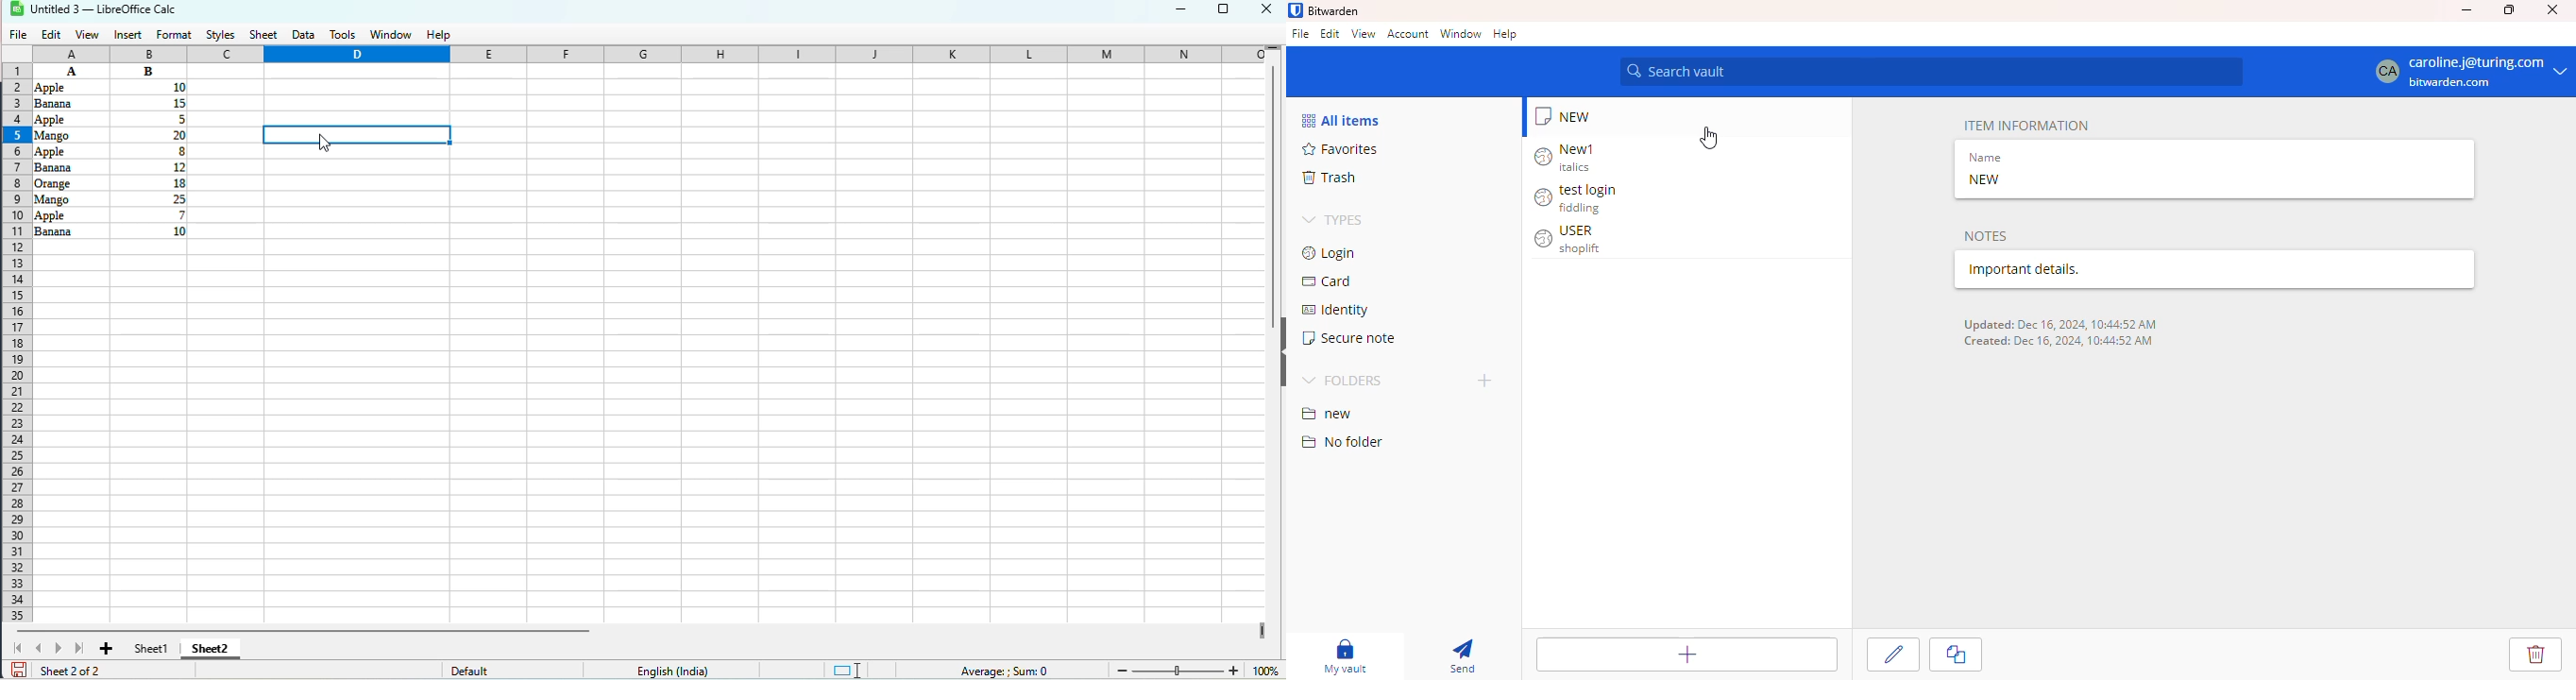  What do you see at coordinates (60, 648) in the screenshot?
I see `scroll to next sheet` at bounding box center [60, 648].